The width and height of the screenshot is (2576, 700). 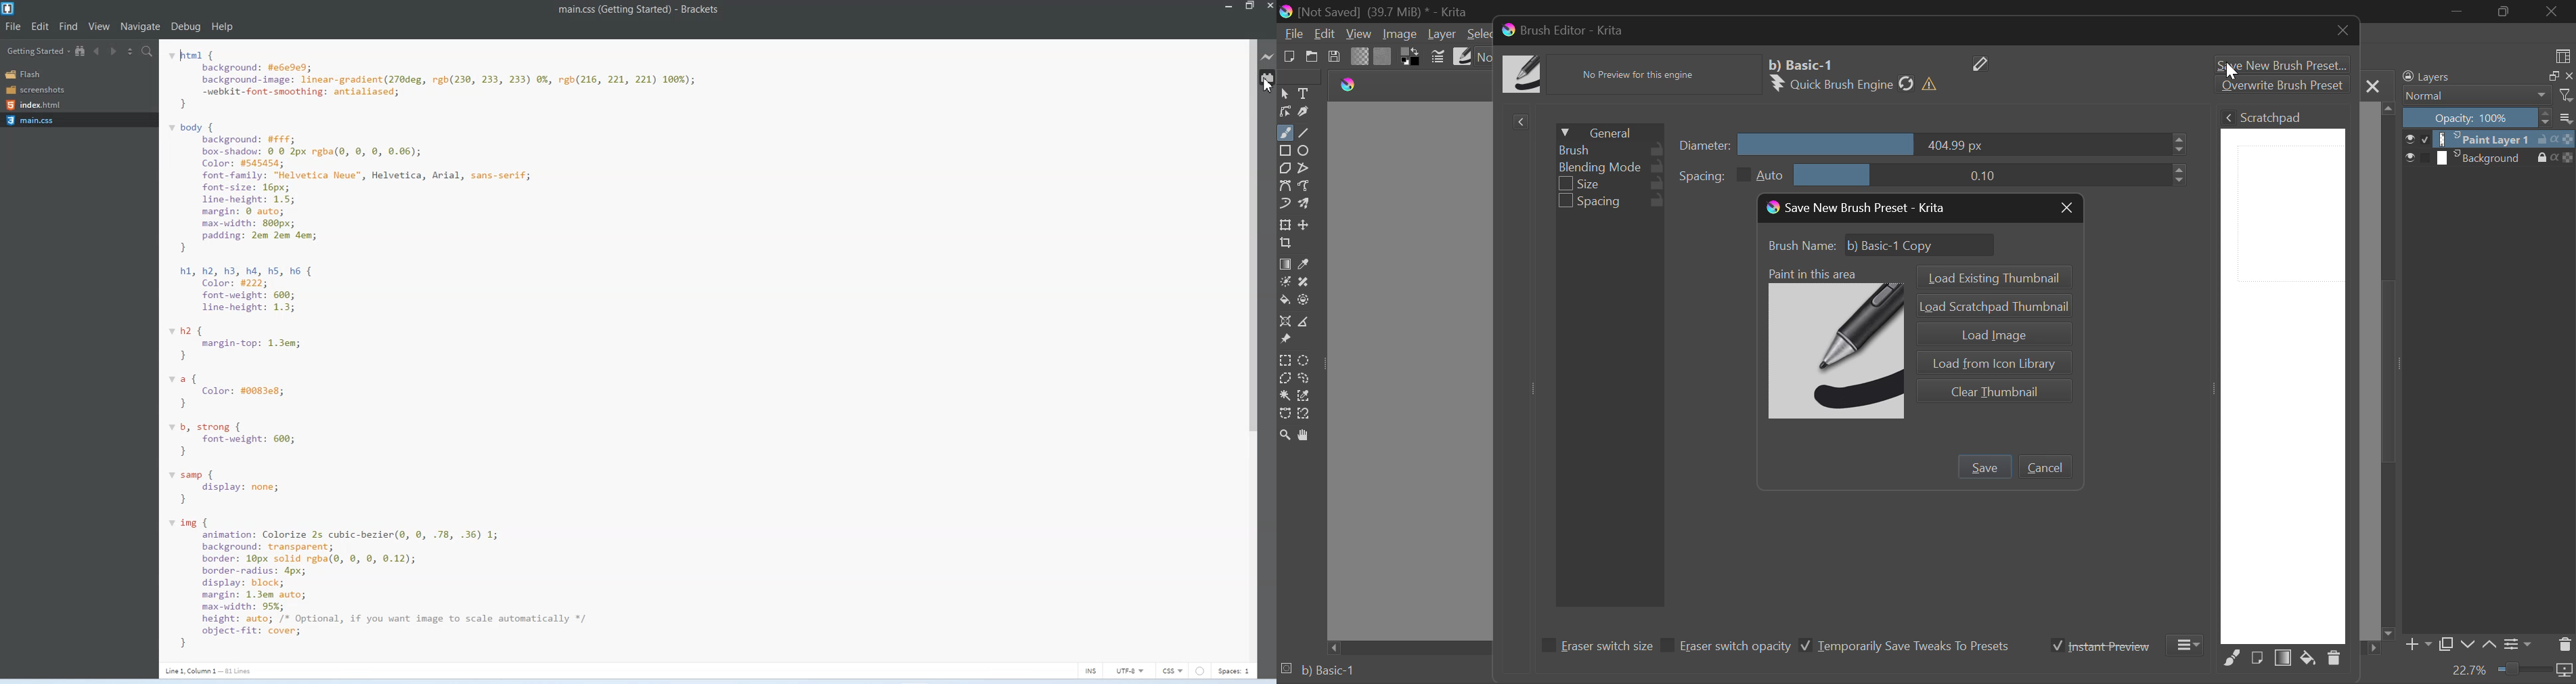 What do you see at coordinates (2281, 85) in the screenshot?
I see `Overwrite Brush Preset` at bounding box center [2281, 85].